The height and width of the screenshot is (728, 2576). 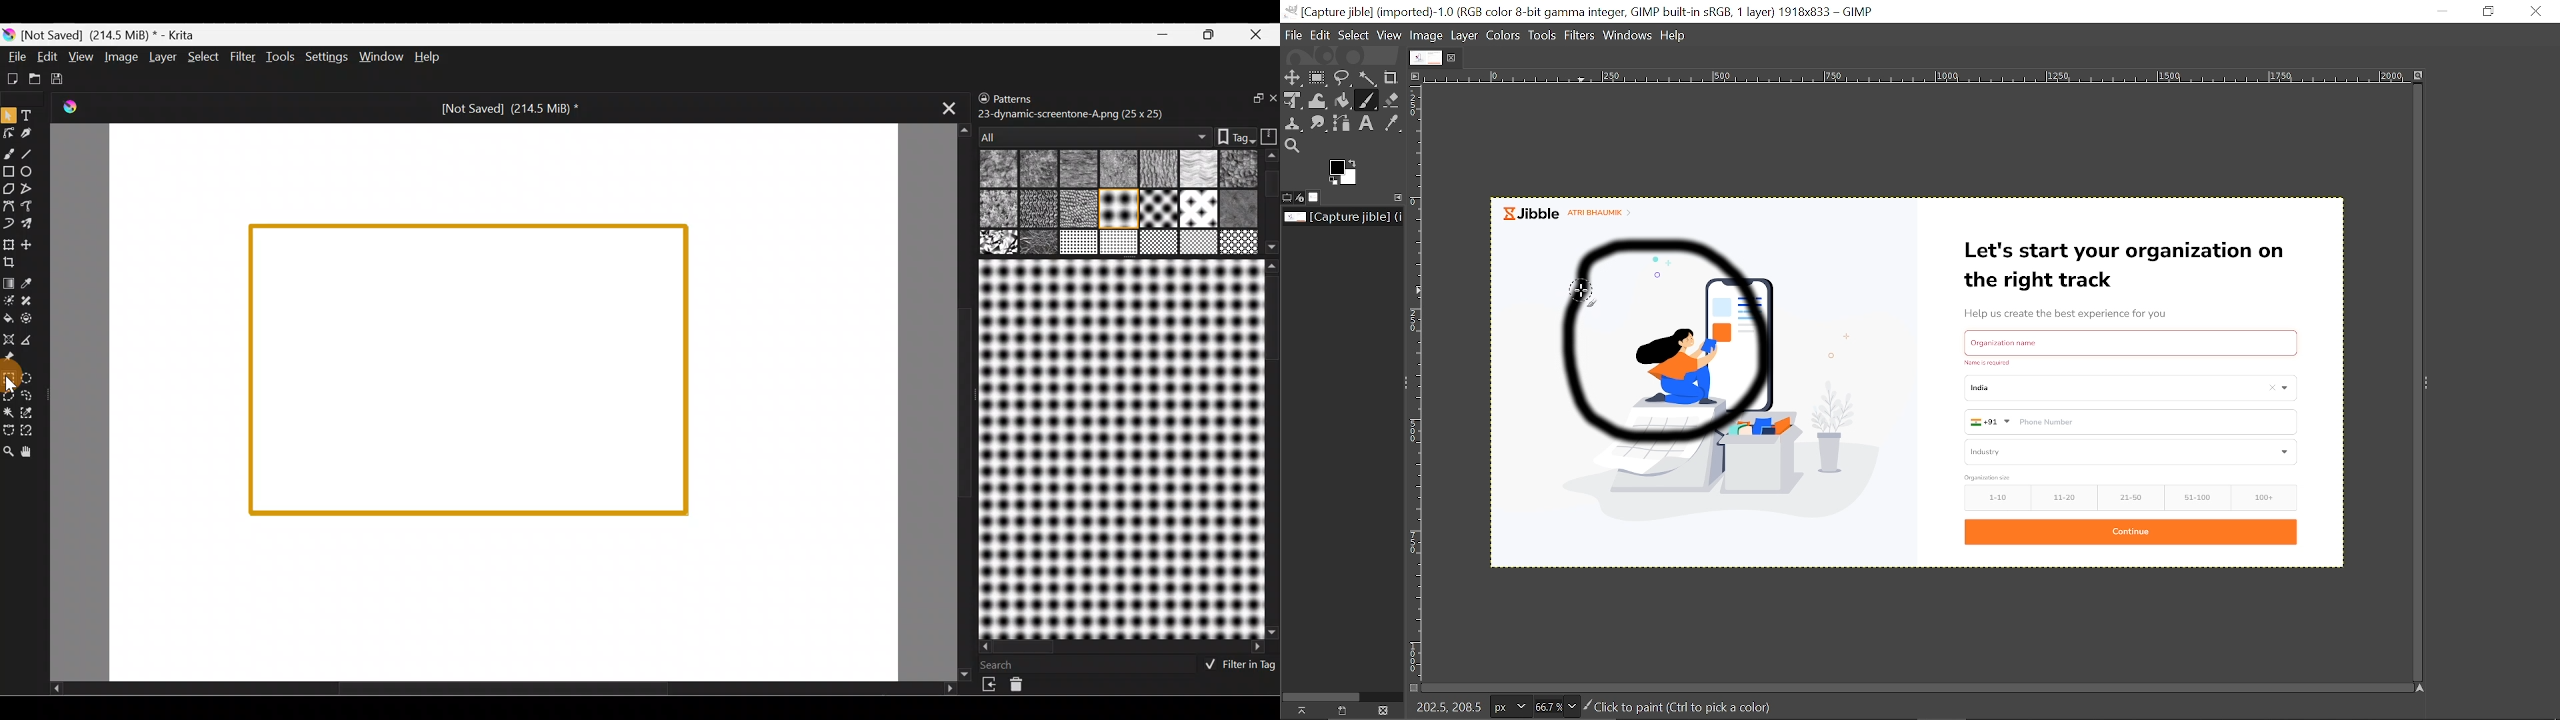 I want to click on Krita Logo, so click(x=77, y=108).